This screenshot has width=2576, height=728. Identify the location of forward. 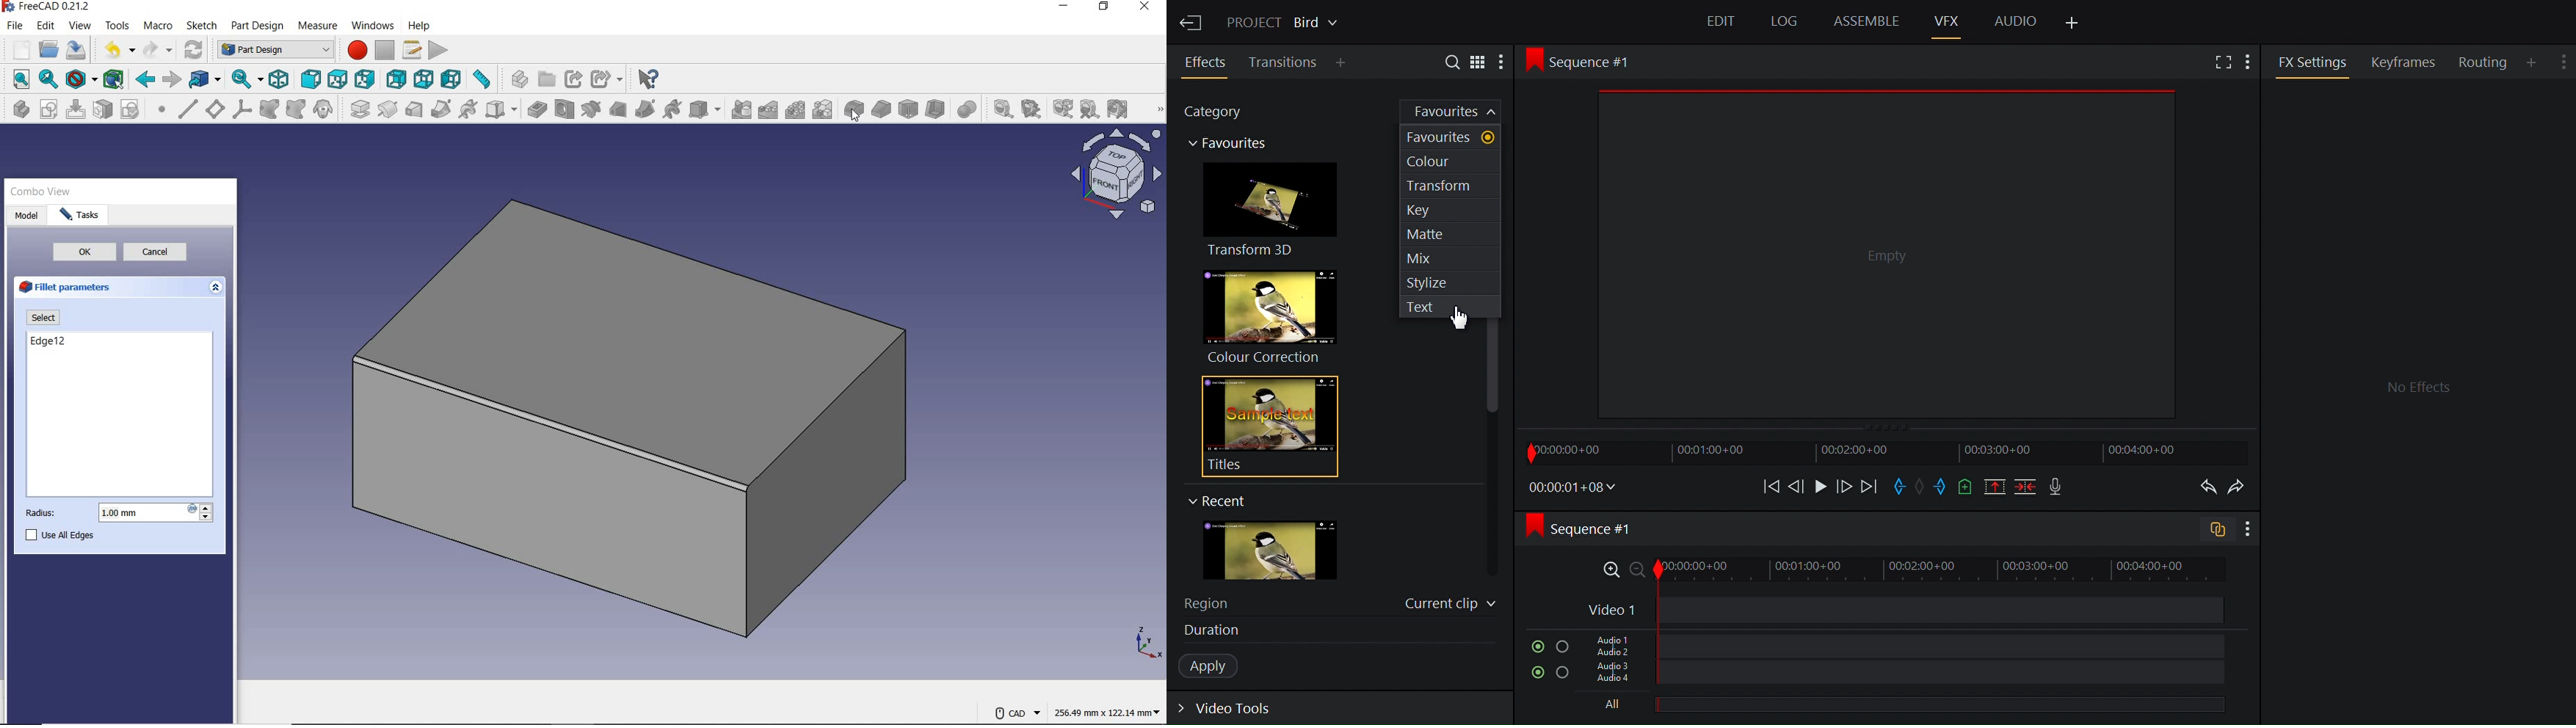
(172, 81).